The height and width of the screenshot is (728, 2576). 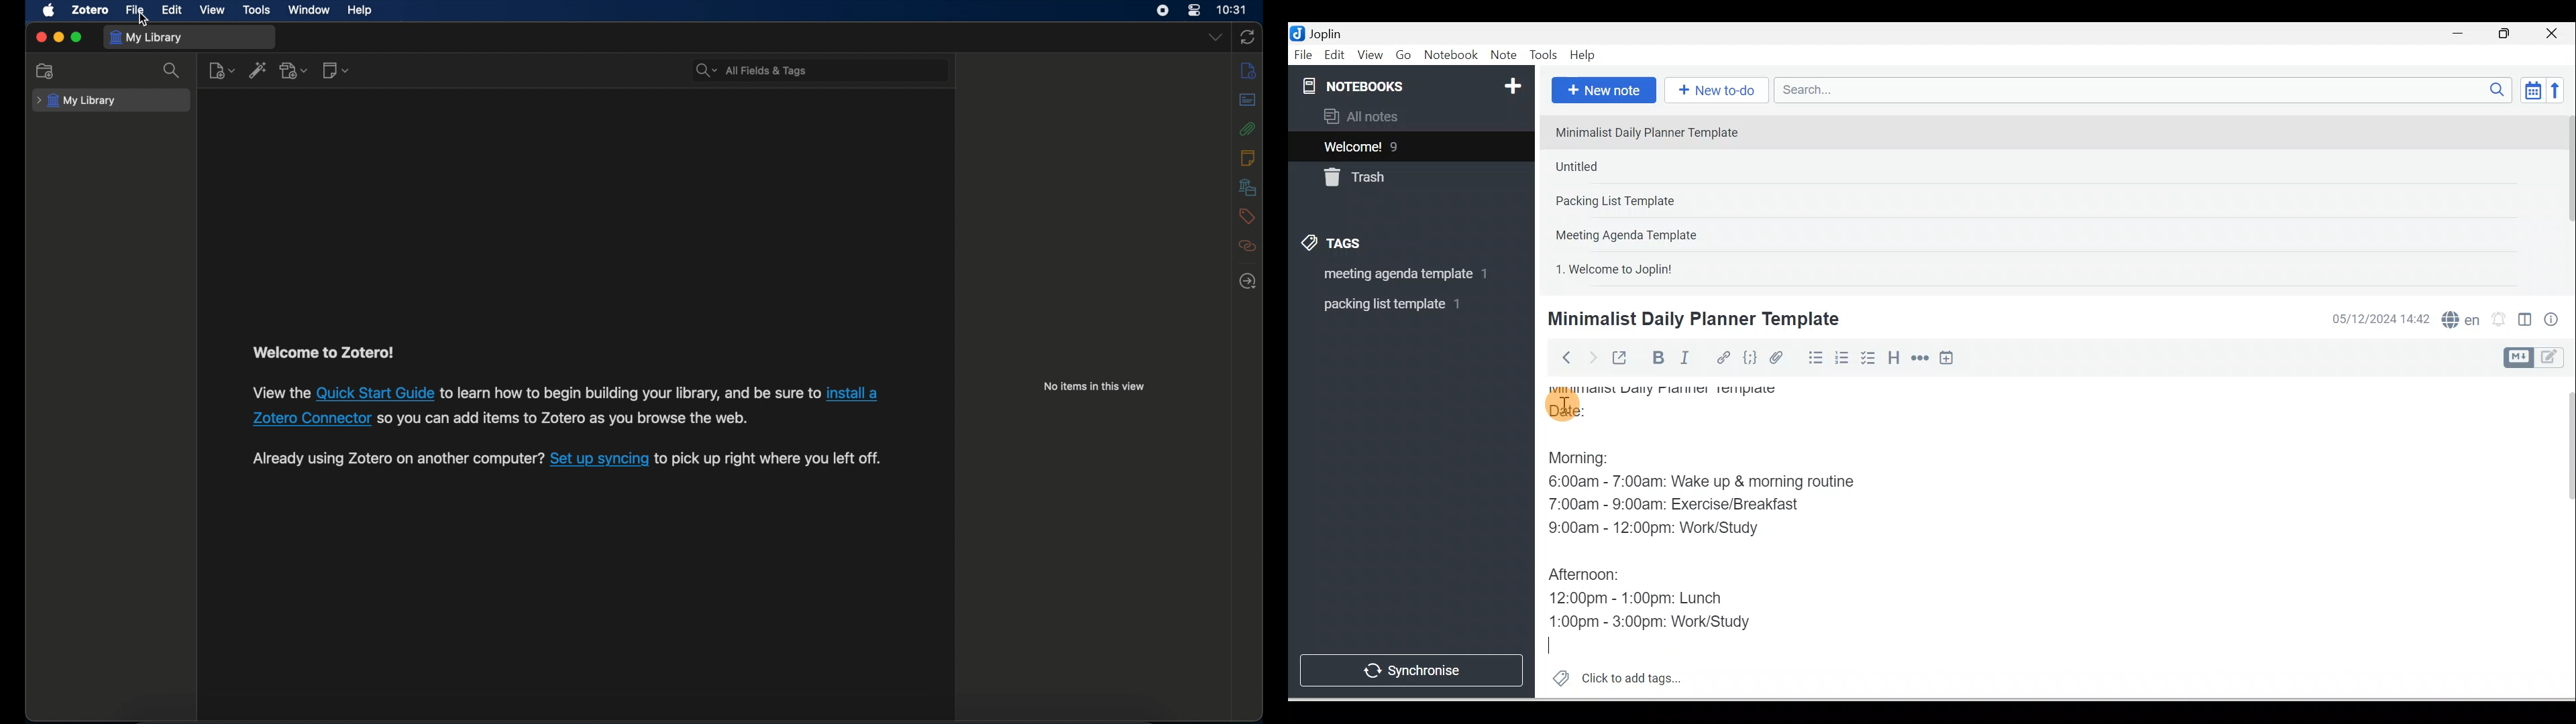 I want to click on Hyperlink, so click(x=1722, y=359).